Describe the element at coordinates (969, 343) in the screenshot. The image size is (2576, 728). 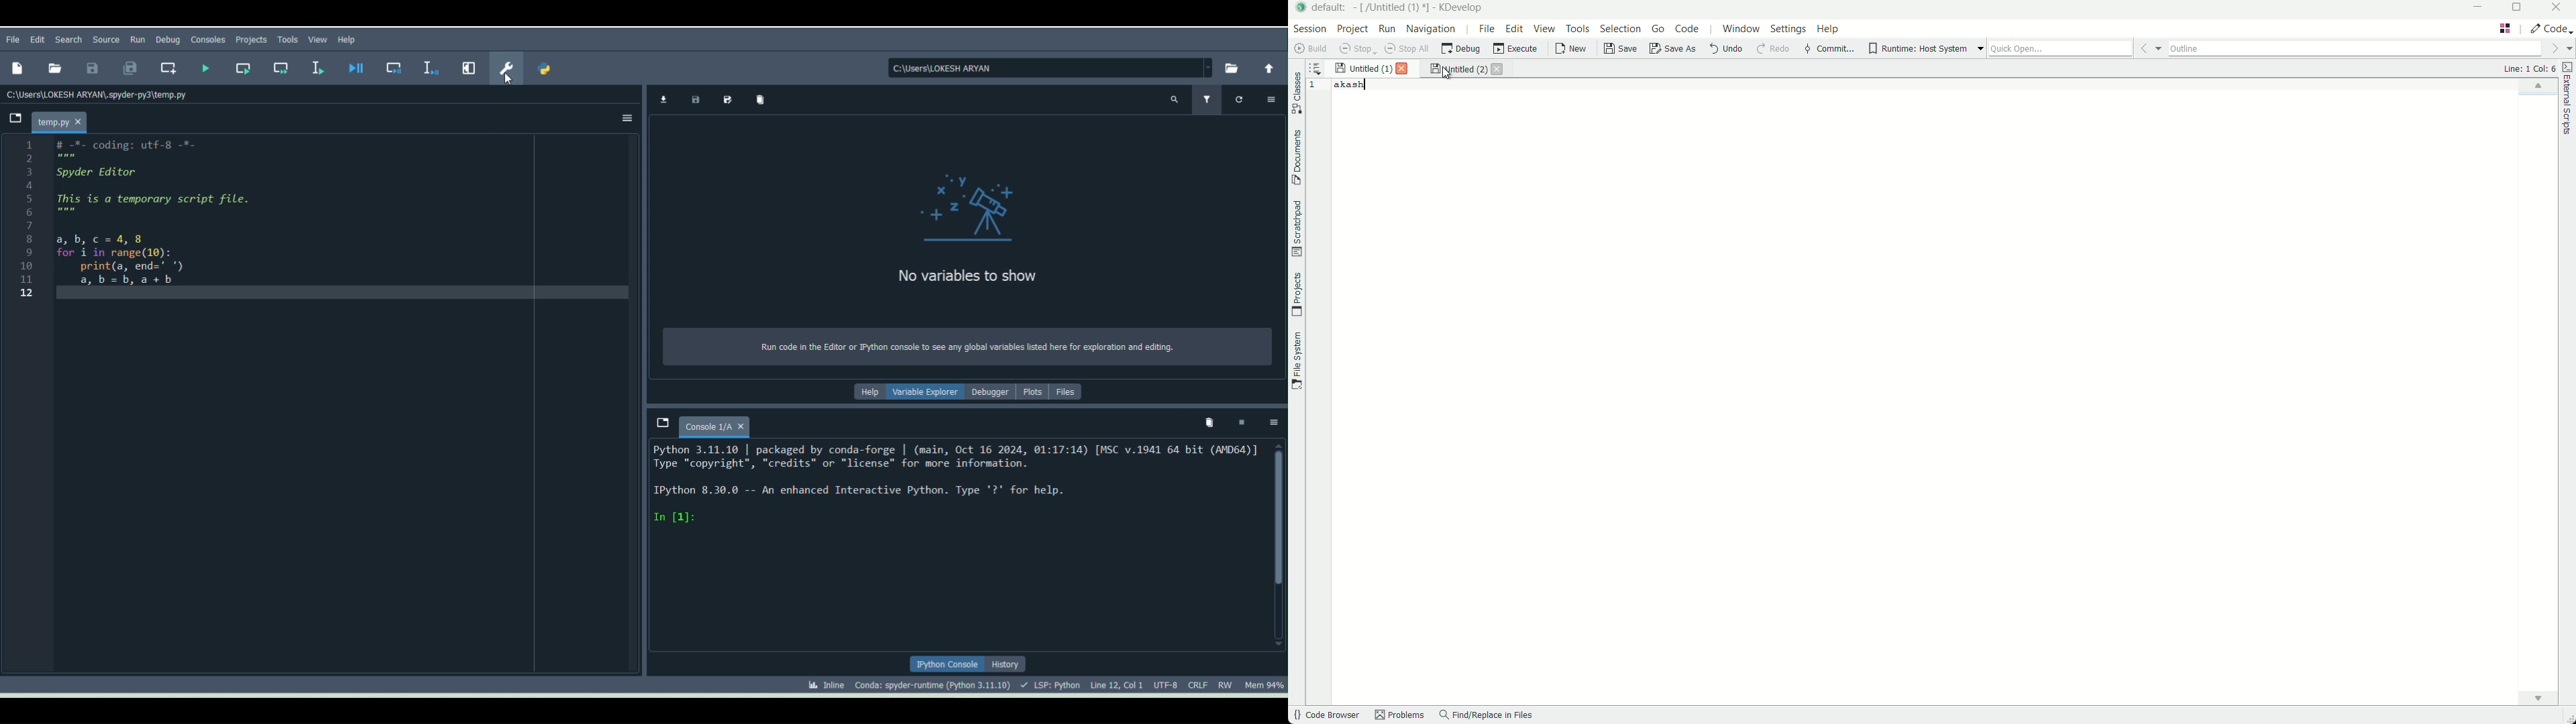
I see `Text` at that location.